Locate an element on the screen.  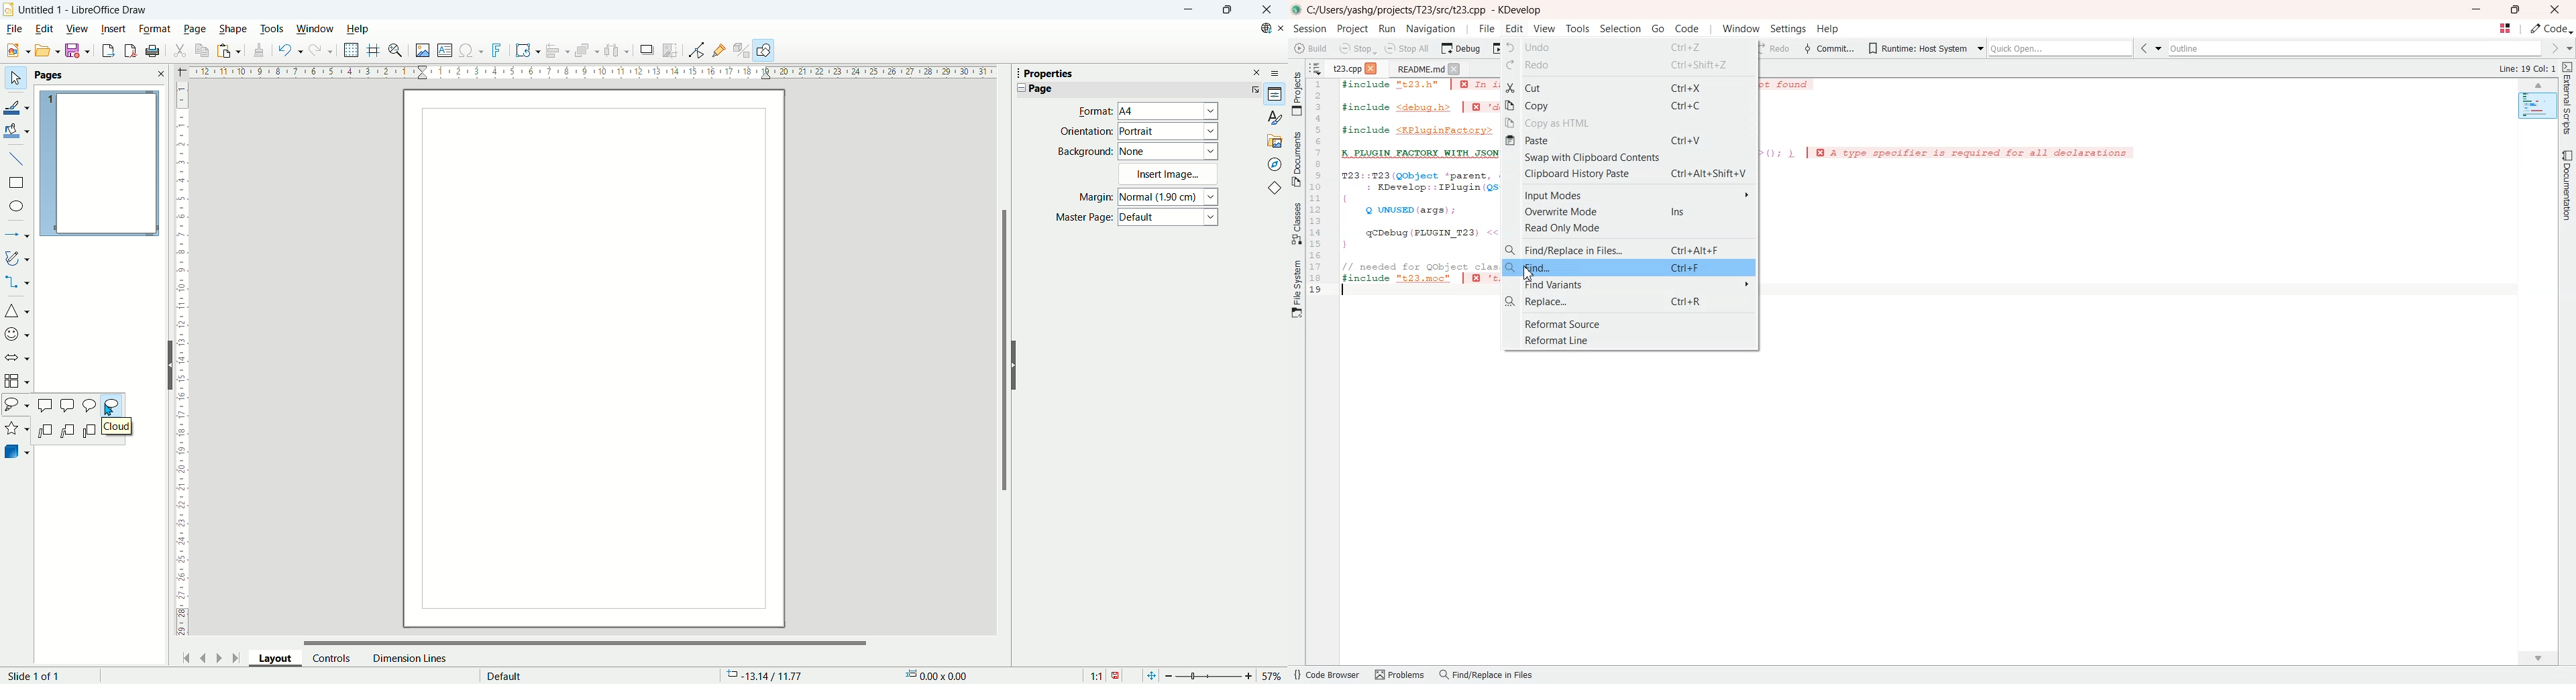
default is located at coordinates (504, 674).